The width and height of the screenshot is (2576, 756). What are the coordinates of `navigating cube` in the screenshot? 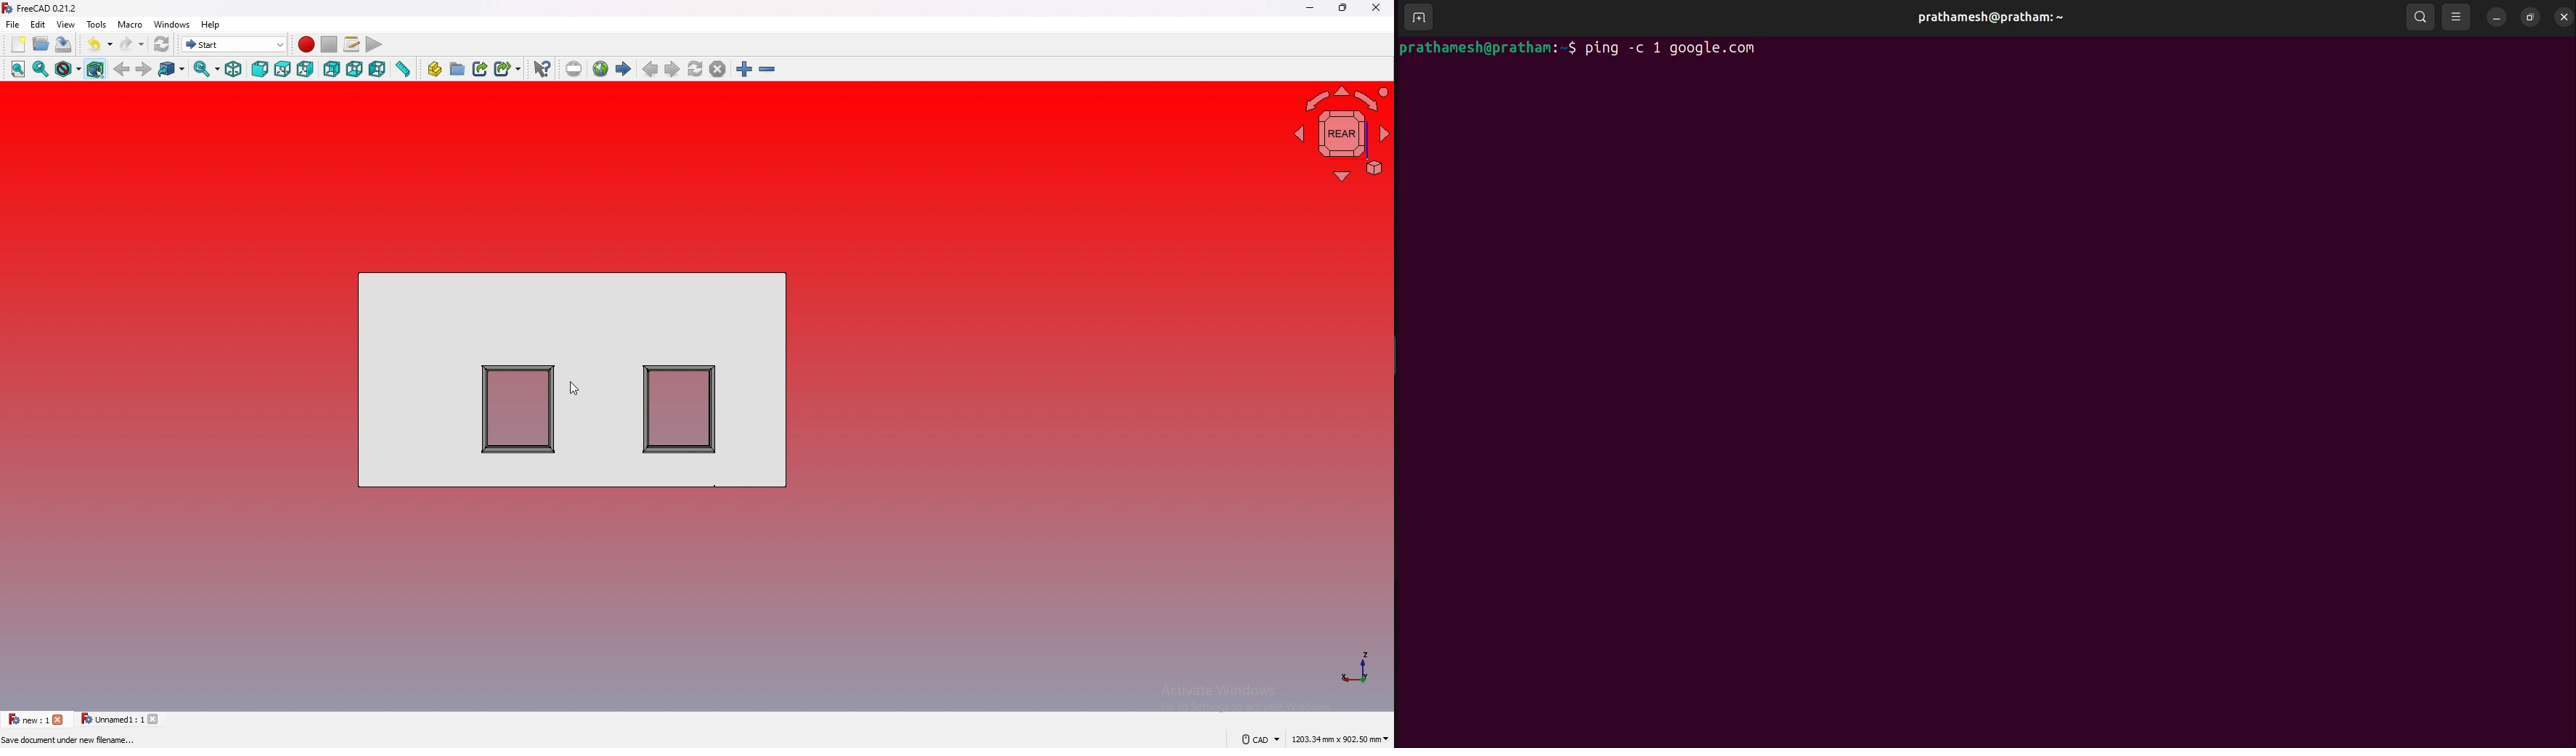 It's located at (1341, 131).